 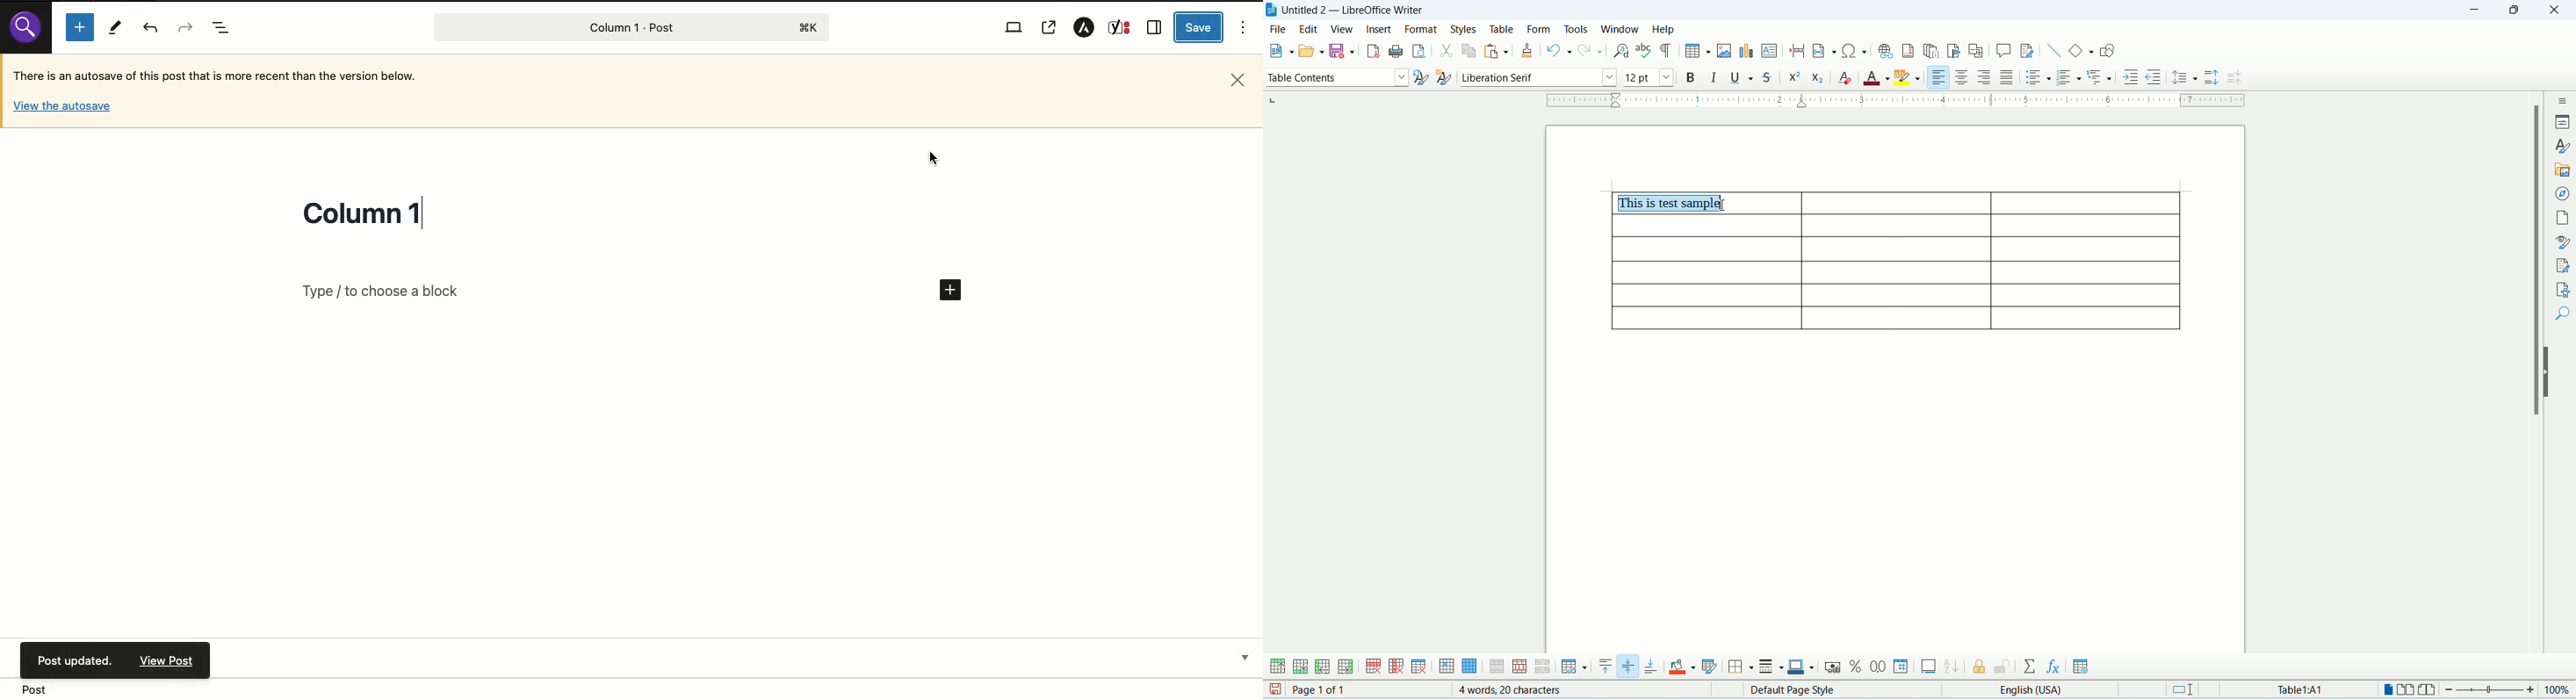 I want to click on insert table, so click(x=1697, y=50).